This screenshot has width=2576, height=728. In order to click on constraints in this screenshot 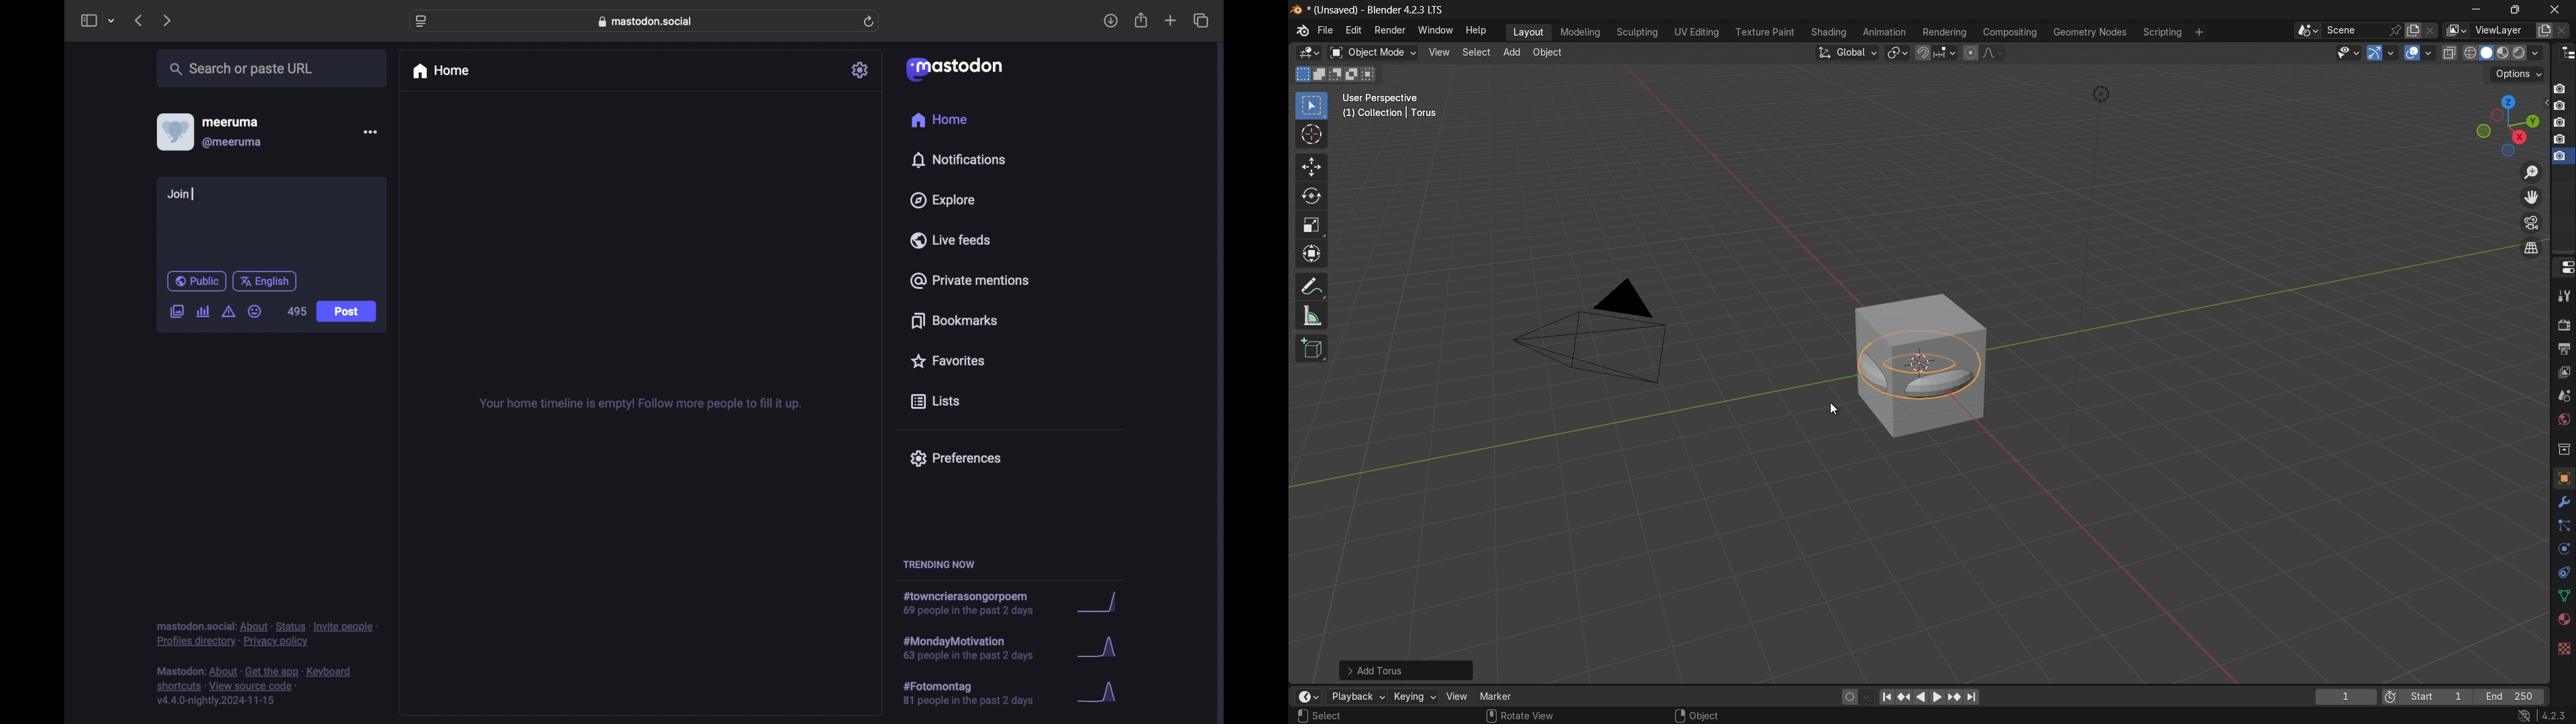, I will do `click(2563, 572)`.